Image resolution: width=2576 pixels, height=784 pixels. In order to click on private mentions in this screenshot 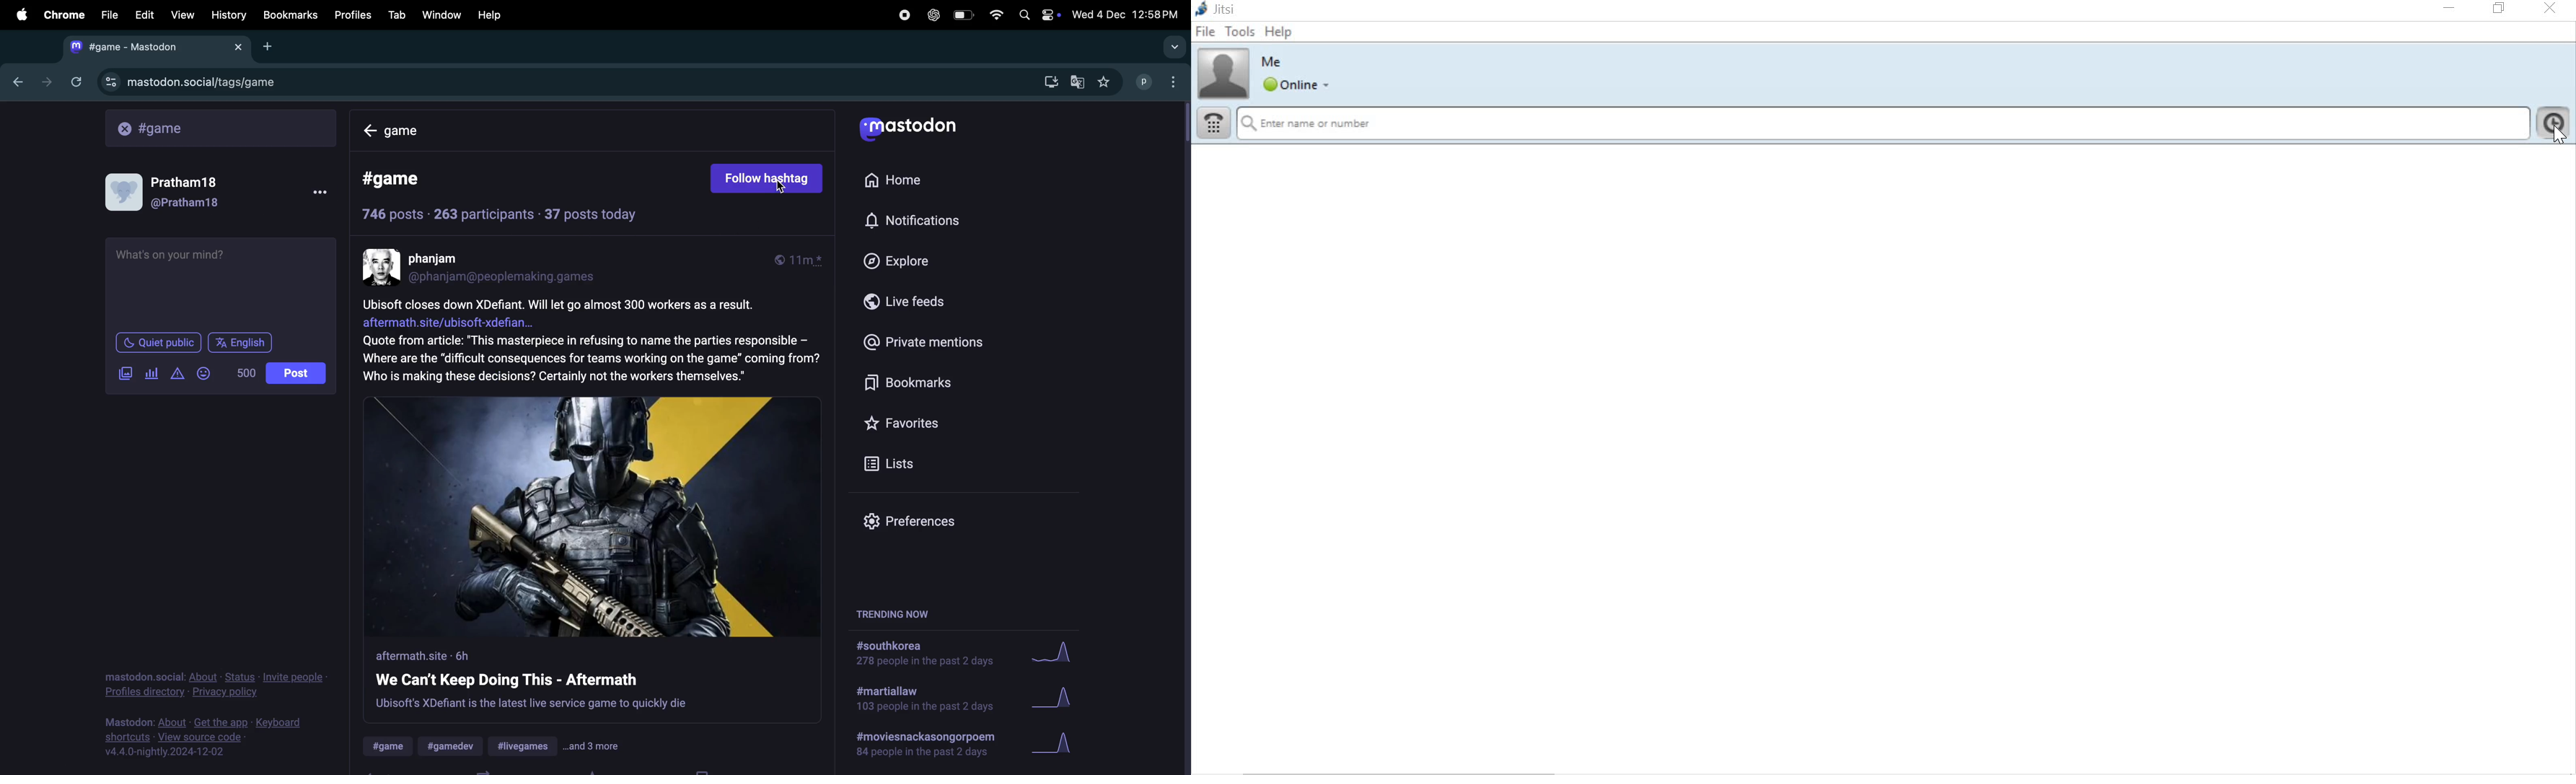, I will do `click(939, 342)`.